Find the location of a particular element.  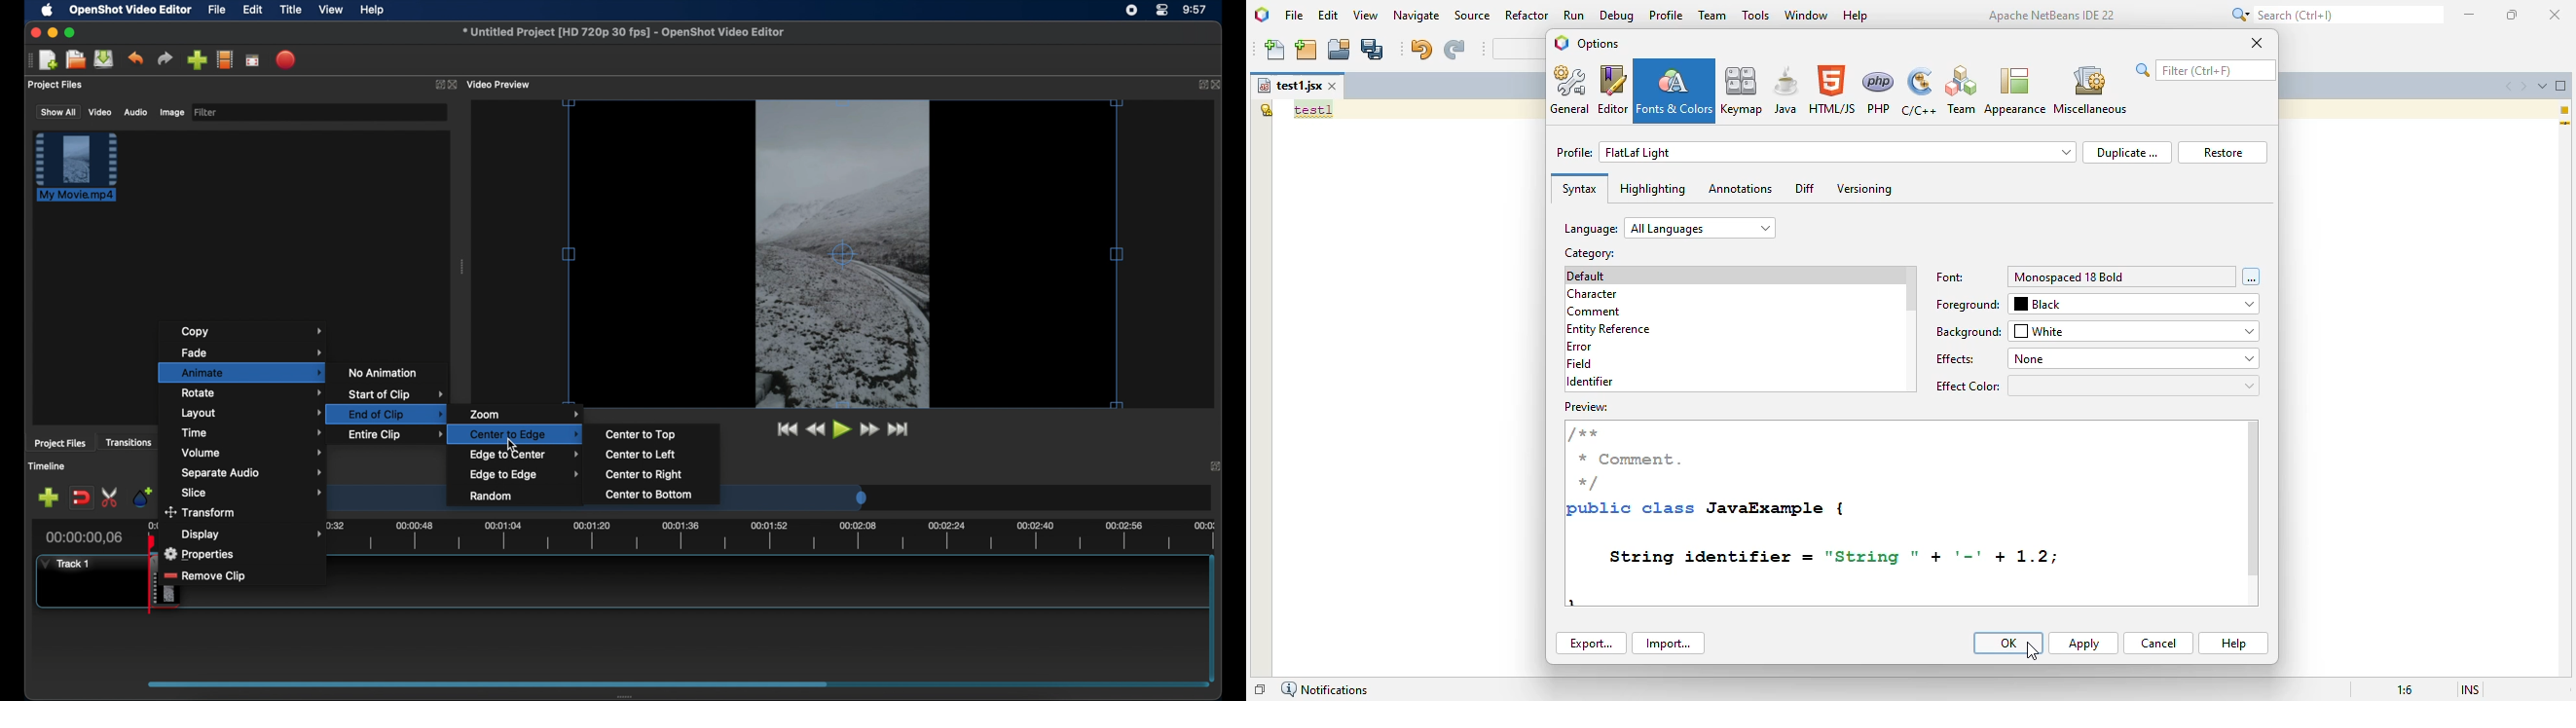

properties is located at coordinates (202, 552).